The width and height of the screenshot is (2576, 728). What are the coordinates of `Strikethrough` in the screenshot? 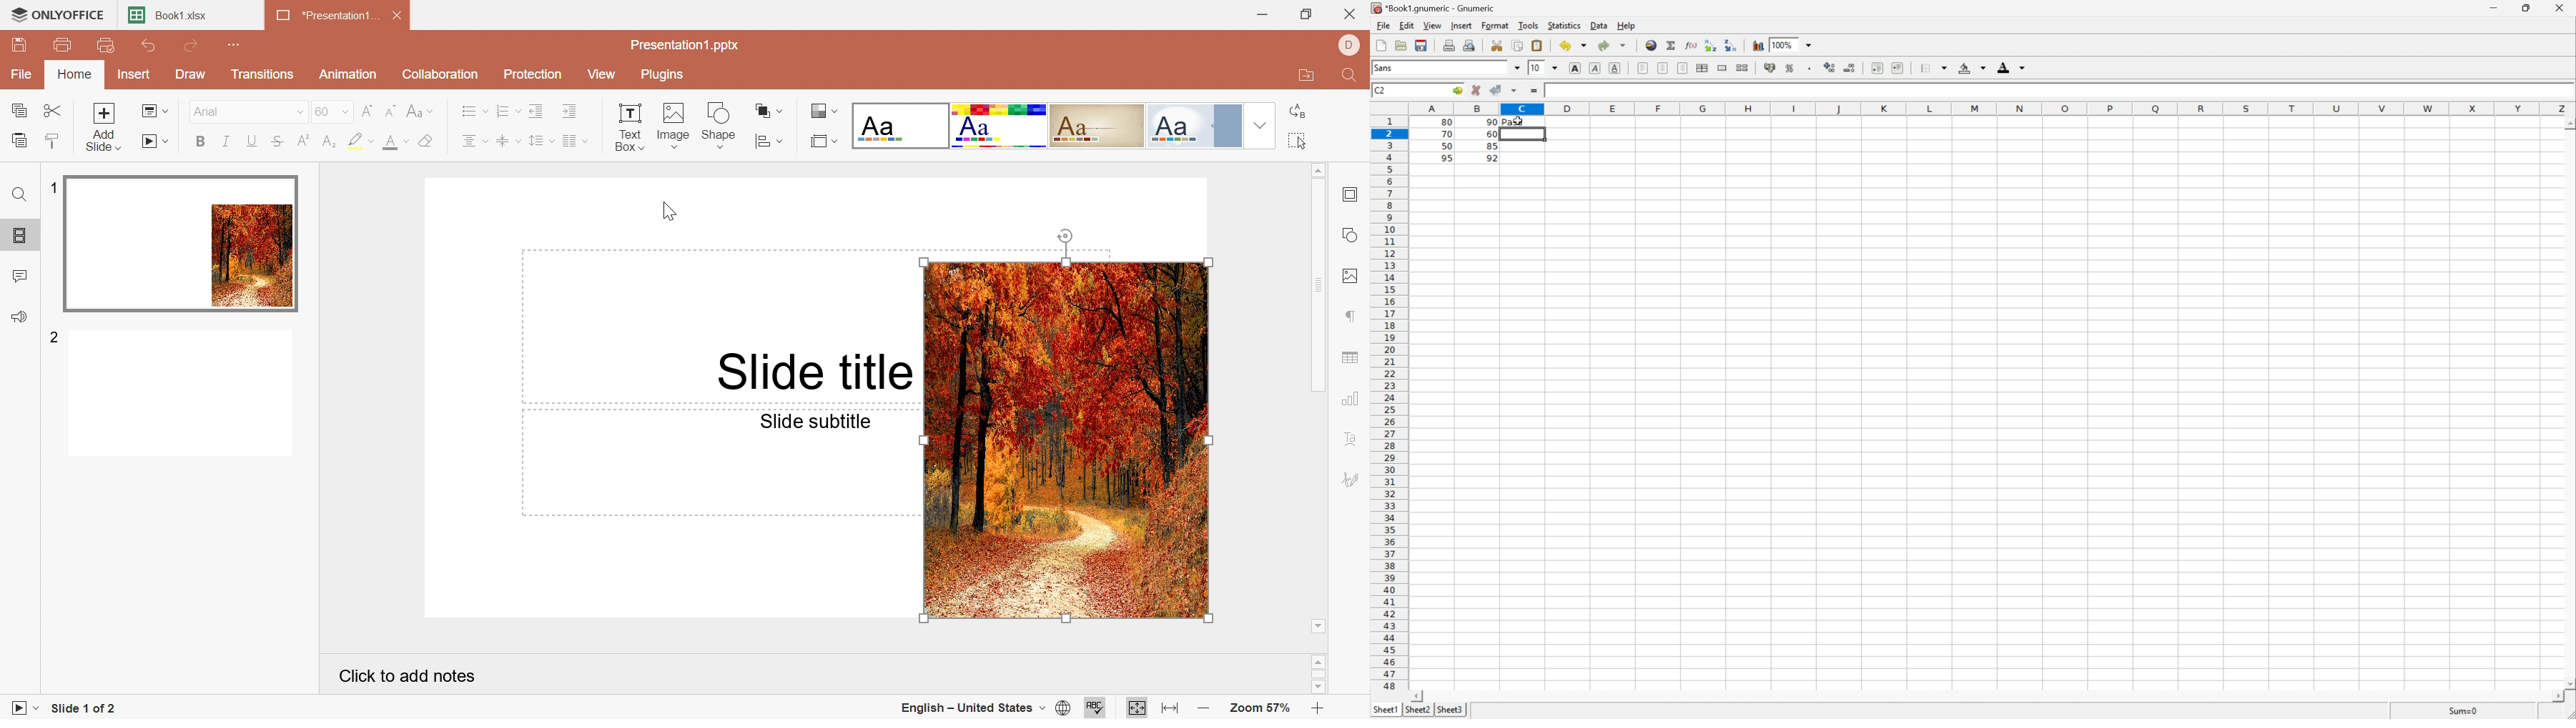 It's located at (276, 143).